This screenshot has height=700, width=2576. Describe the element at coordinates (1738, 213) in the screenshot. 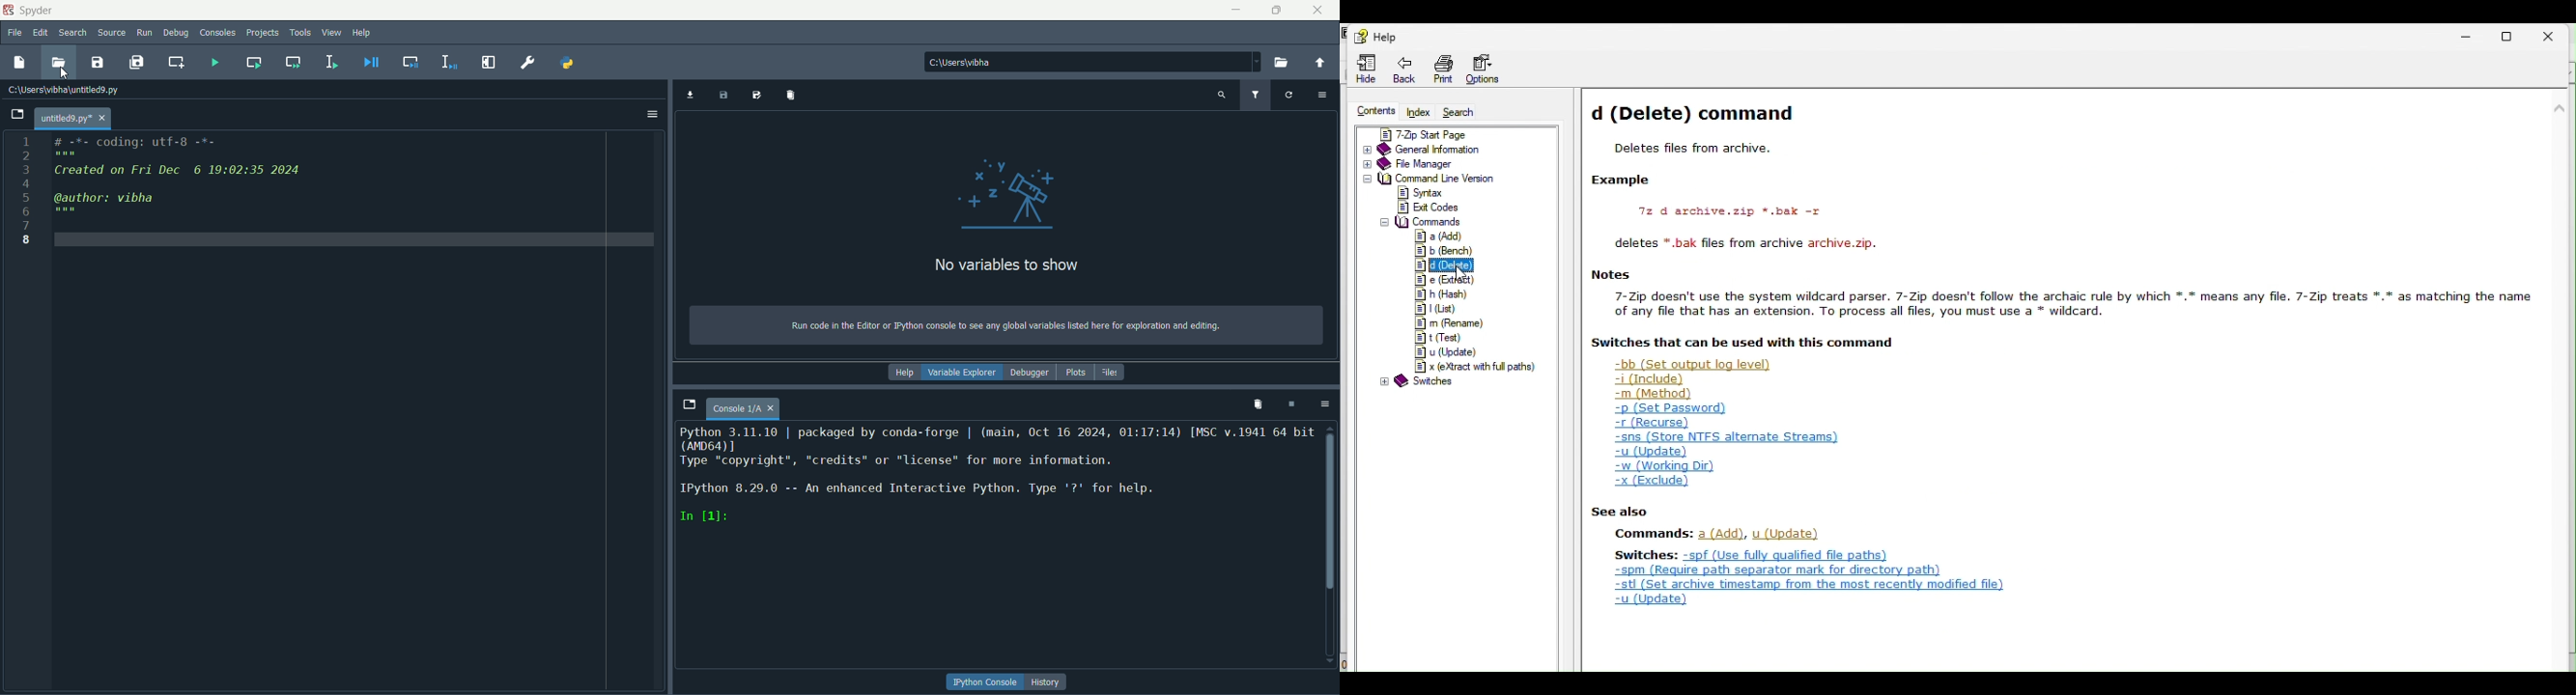

I see `72 d archive.zip *.bak -r` at that location.